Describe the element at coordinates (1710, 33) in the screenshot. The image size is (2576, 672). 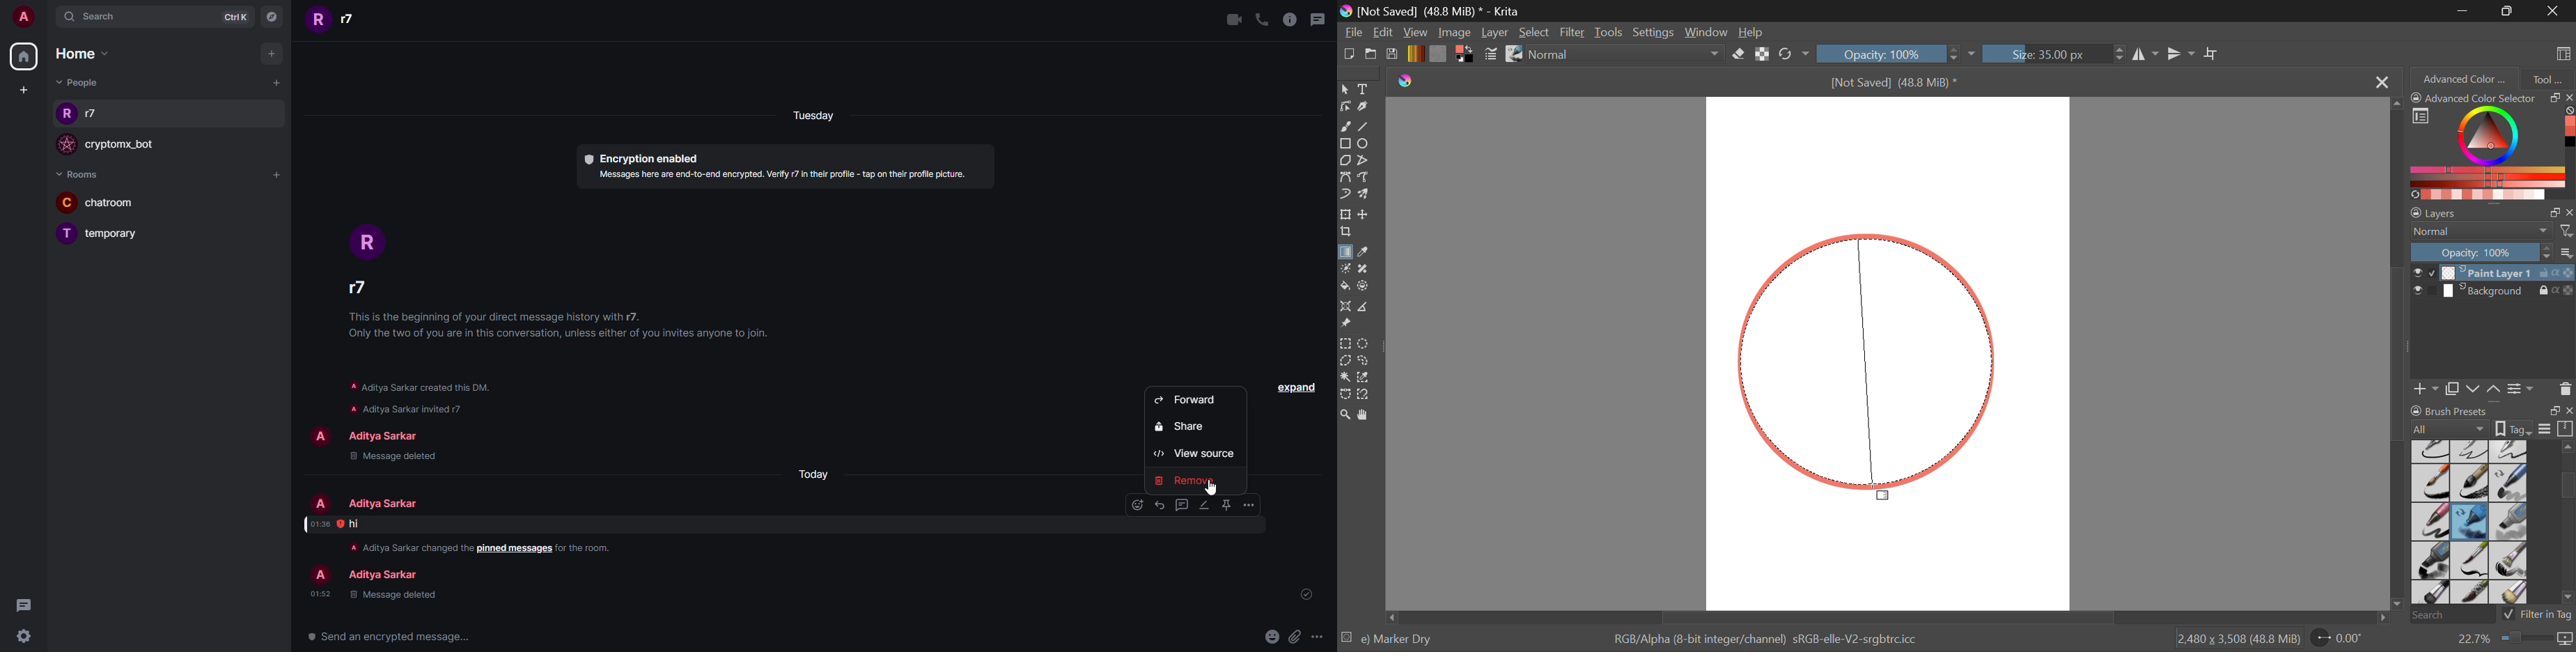
I see `Window` at that location.